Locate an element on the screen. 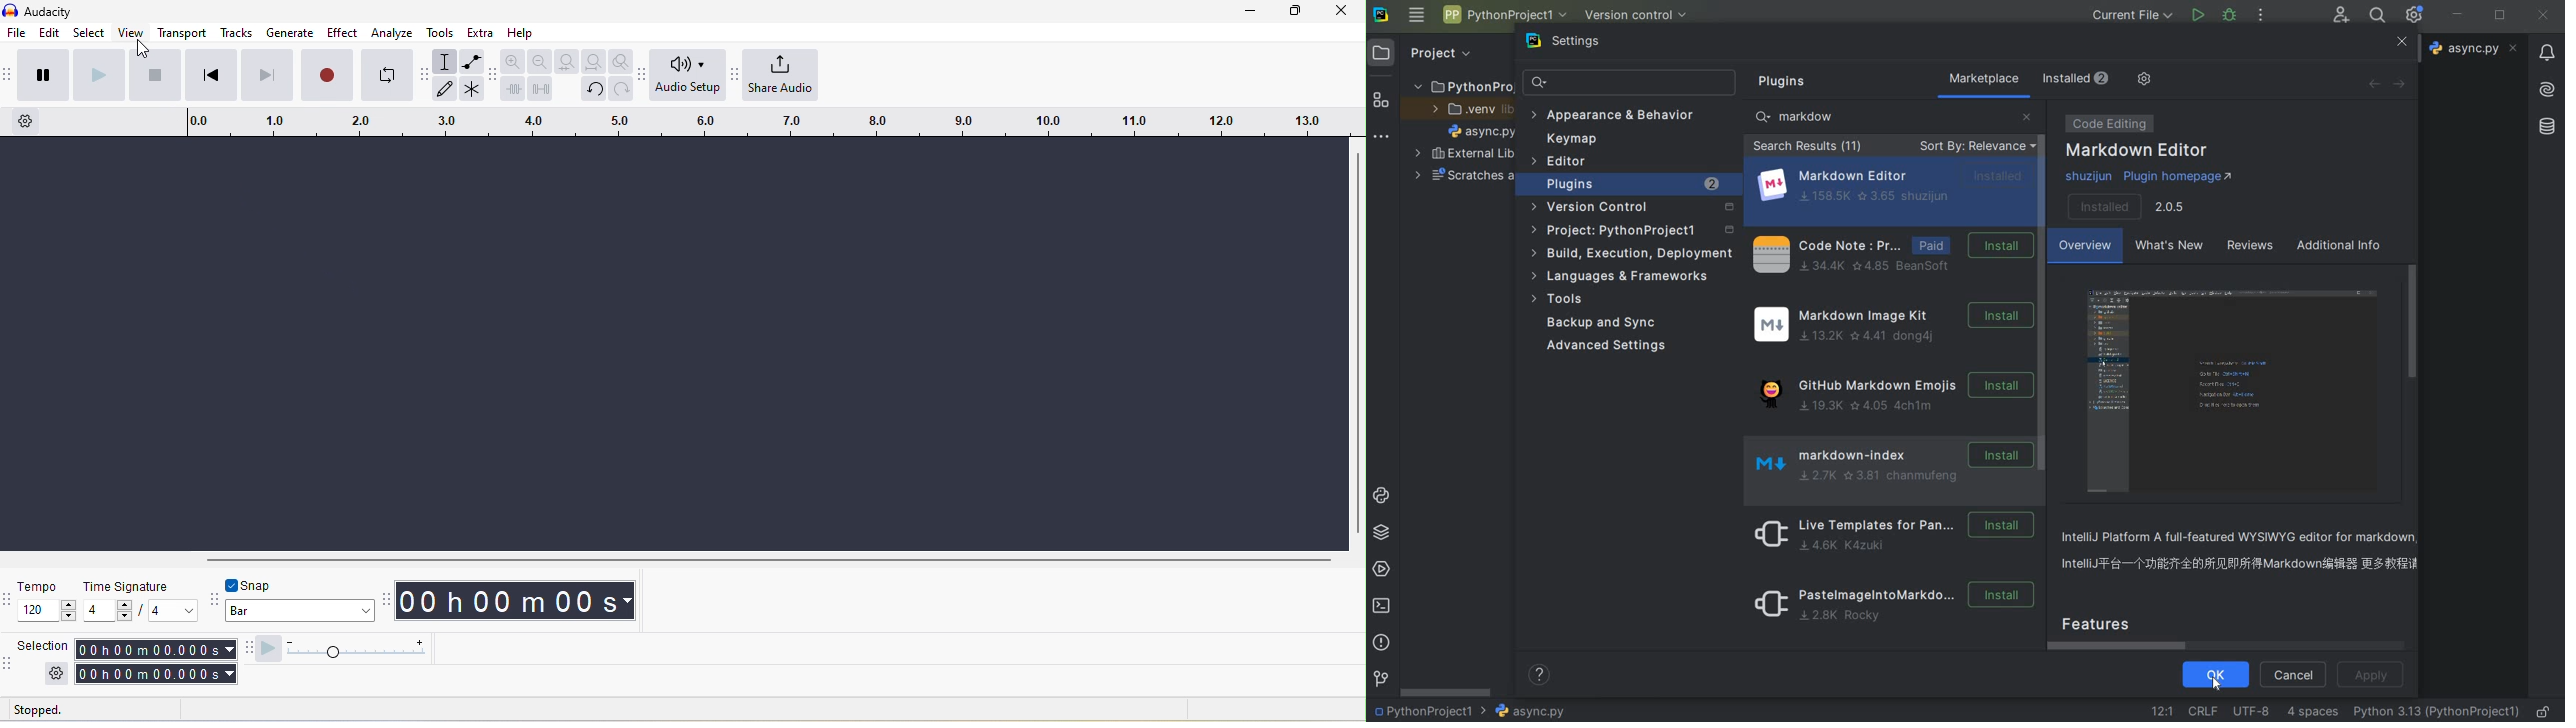 The width and height of the screenshot is (2576, 728). pause is located at coordinates (44, 76).